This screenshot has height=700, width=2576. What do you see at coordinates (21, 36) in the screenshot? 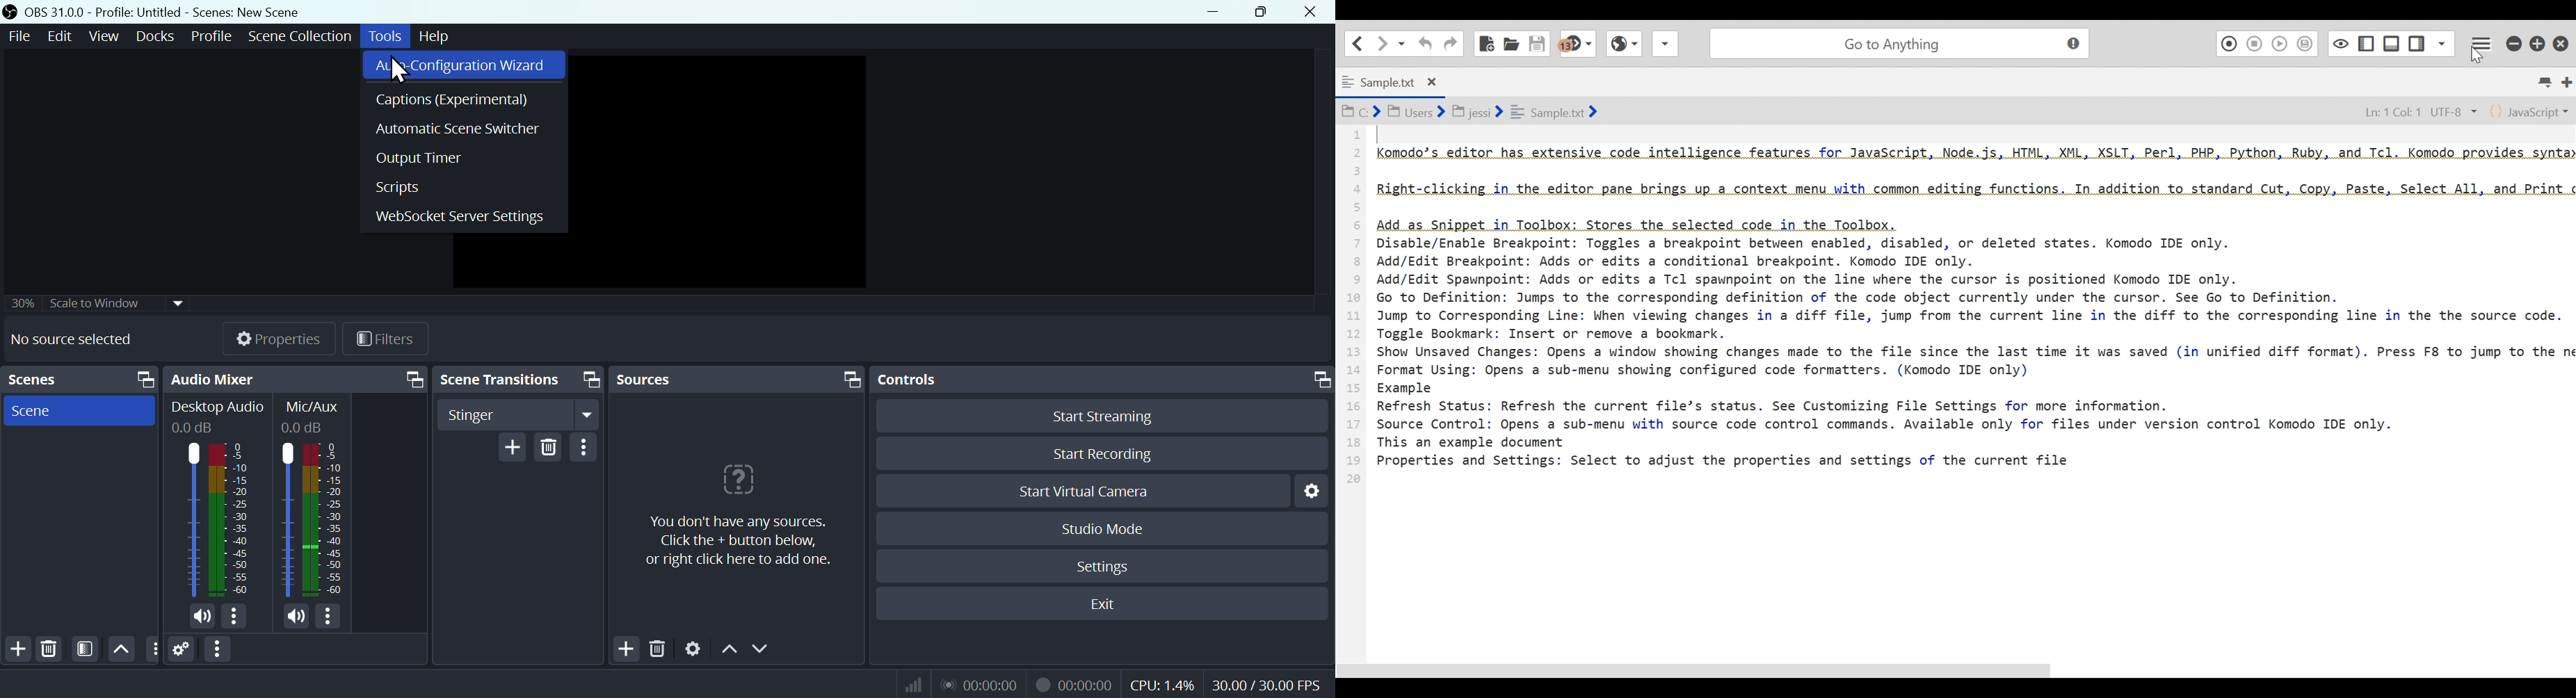
I see `File` at bounding box center [21, 36].